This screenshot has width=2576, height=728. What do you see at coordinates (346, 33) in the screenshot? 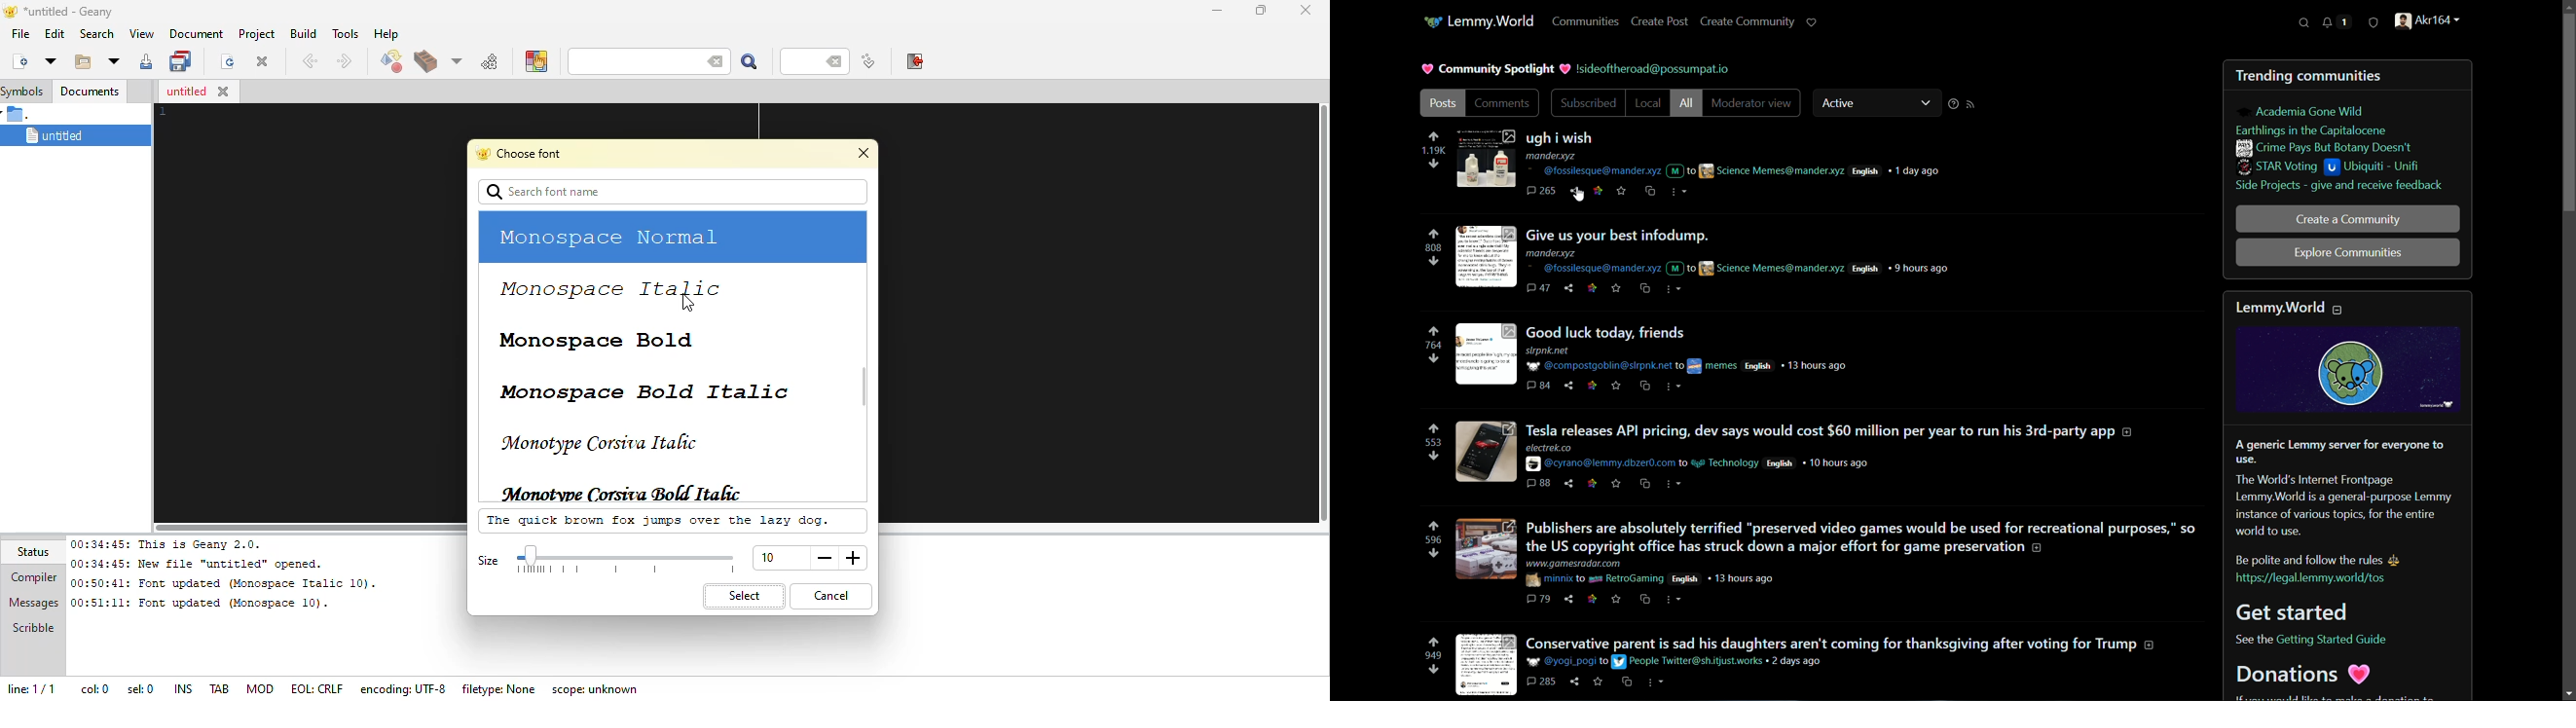
I see `tools` at bounding box center [346, 33].